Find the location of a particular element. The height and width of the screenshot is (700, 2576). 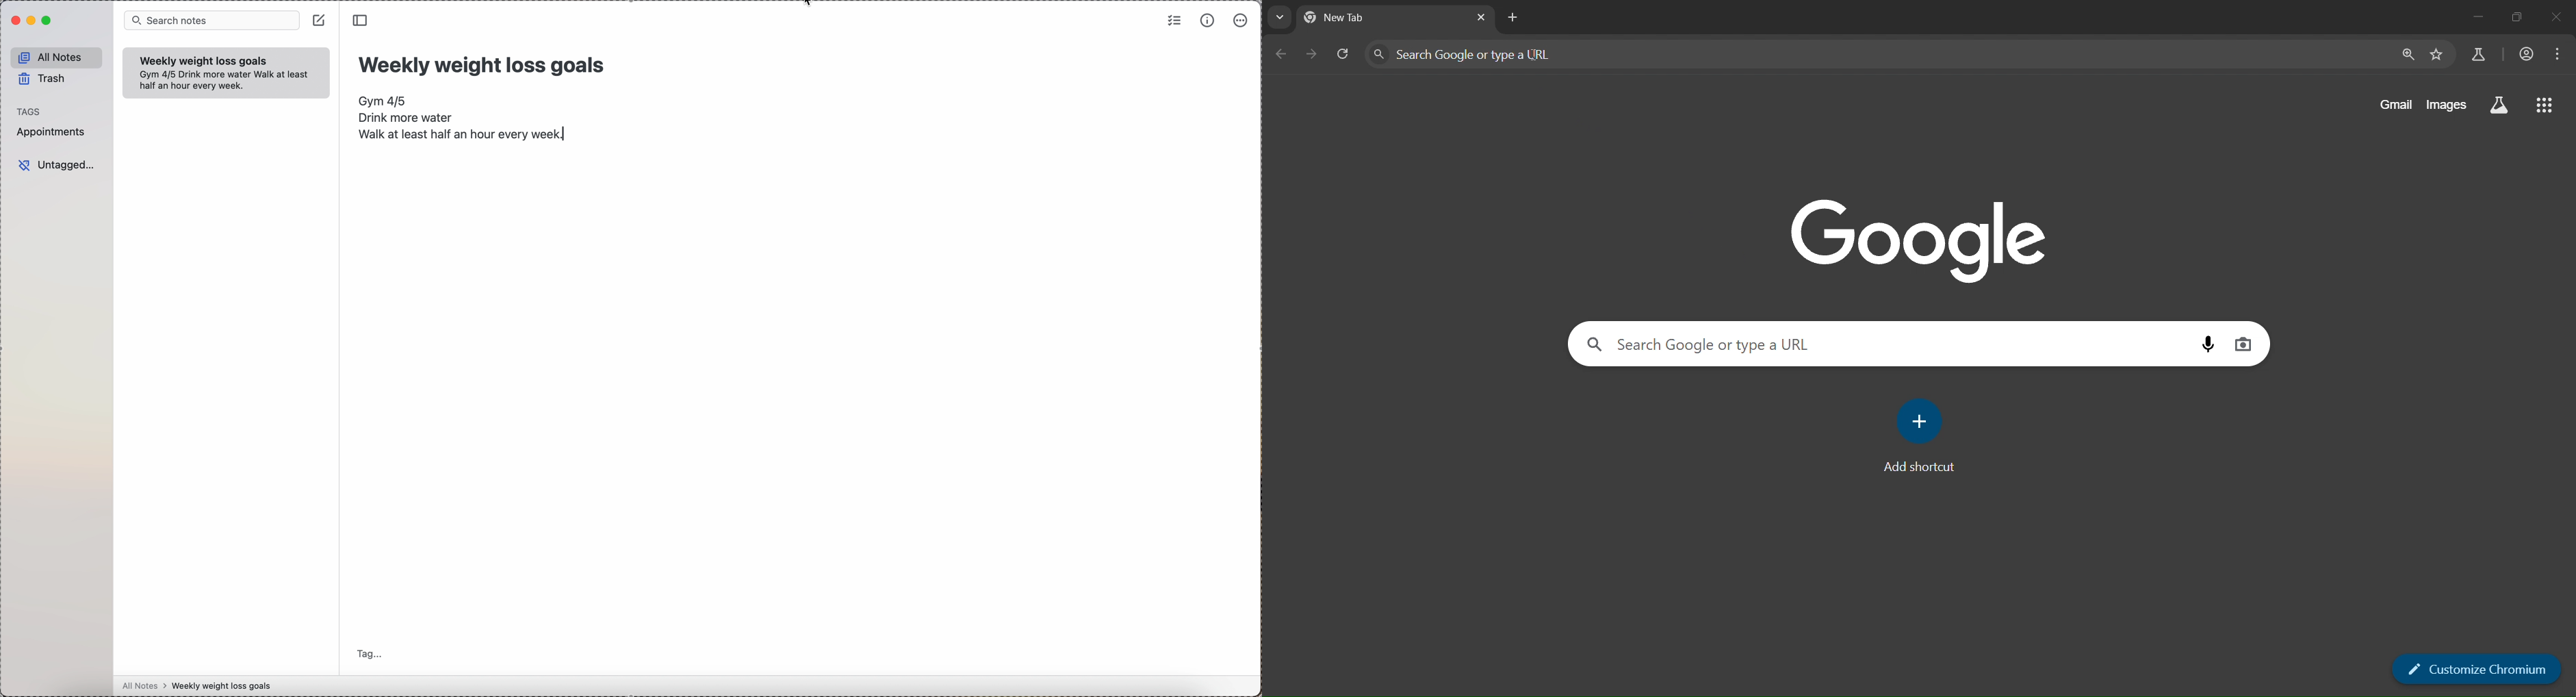

untagged is located at coordinates (58, 164).